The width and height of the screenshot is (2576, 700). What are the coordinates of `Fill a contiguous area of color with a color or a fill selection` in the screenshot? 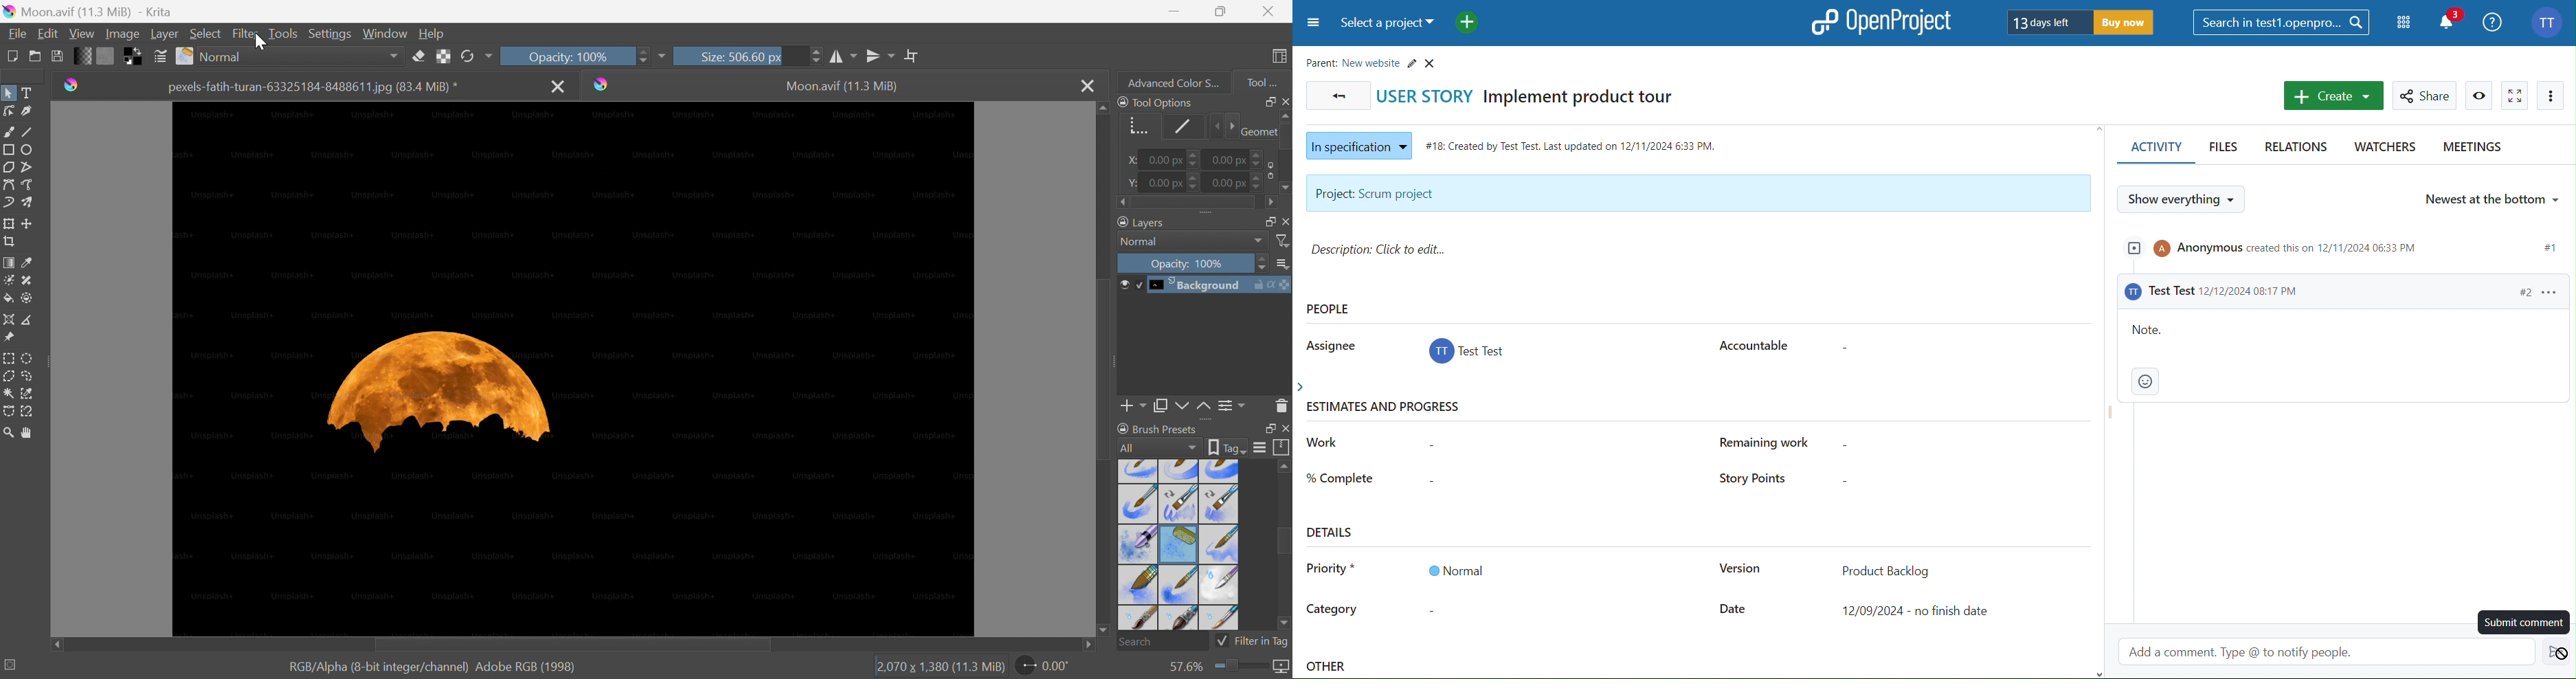 It's located at (9, 298).